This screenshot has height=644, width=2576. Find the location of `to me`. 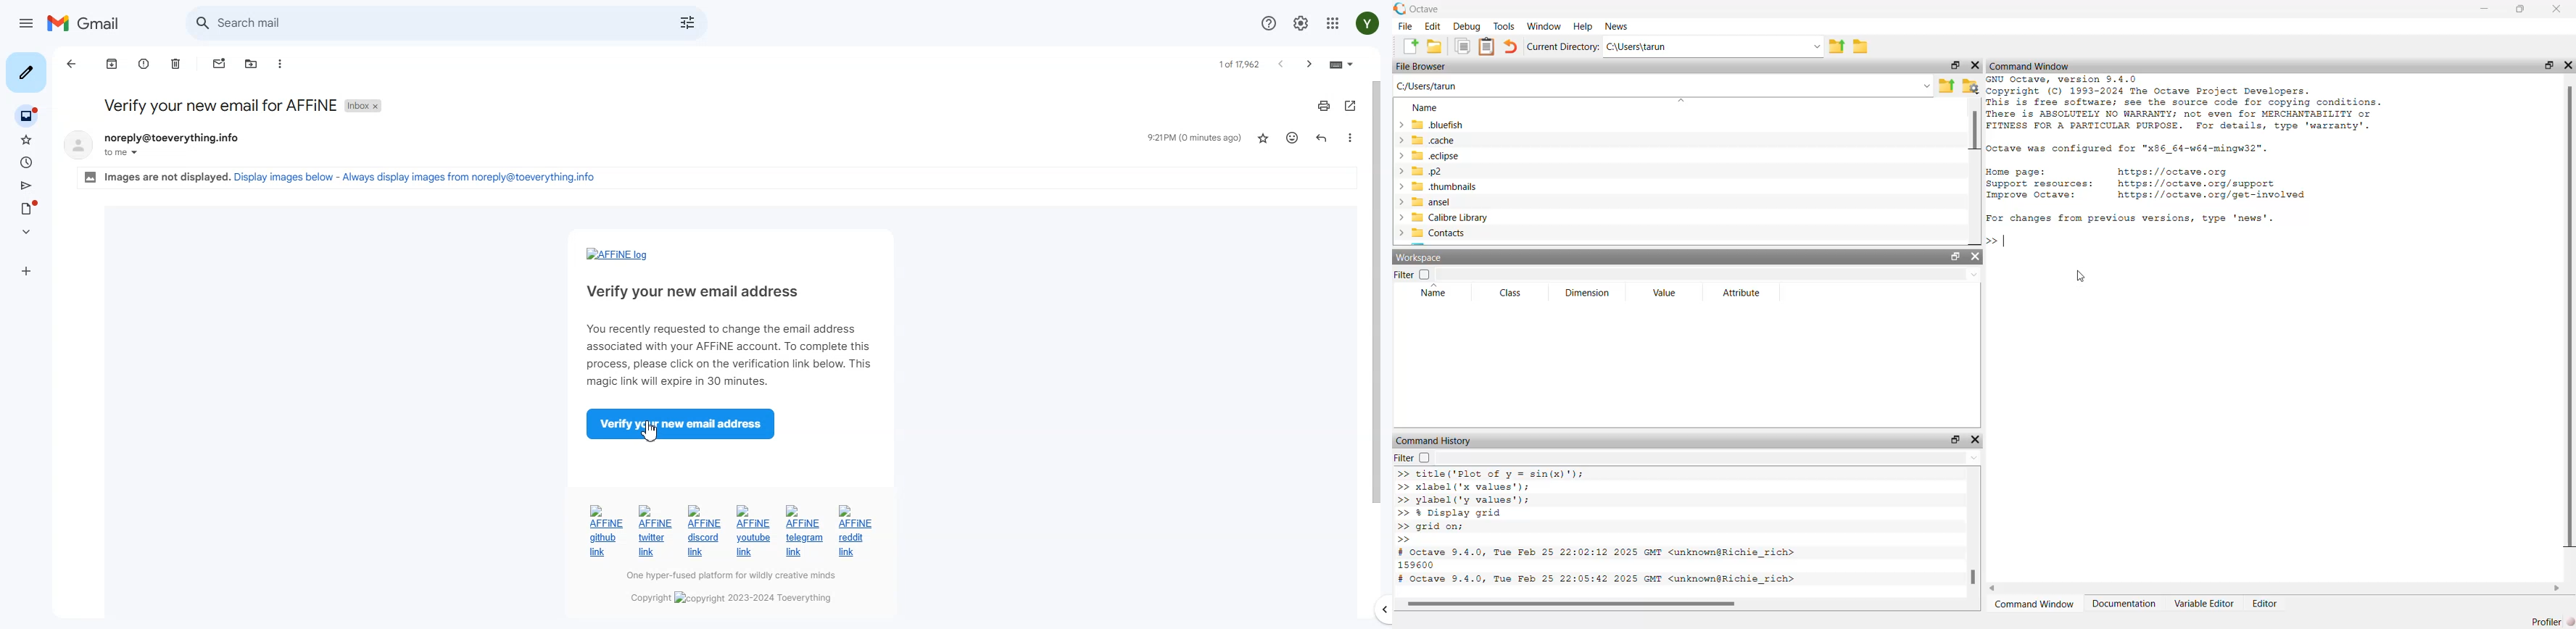

to me is located at coordinates (120, 154).